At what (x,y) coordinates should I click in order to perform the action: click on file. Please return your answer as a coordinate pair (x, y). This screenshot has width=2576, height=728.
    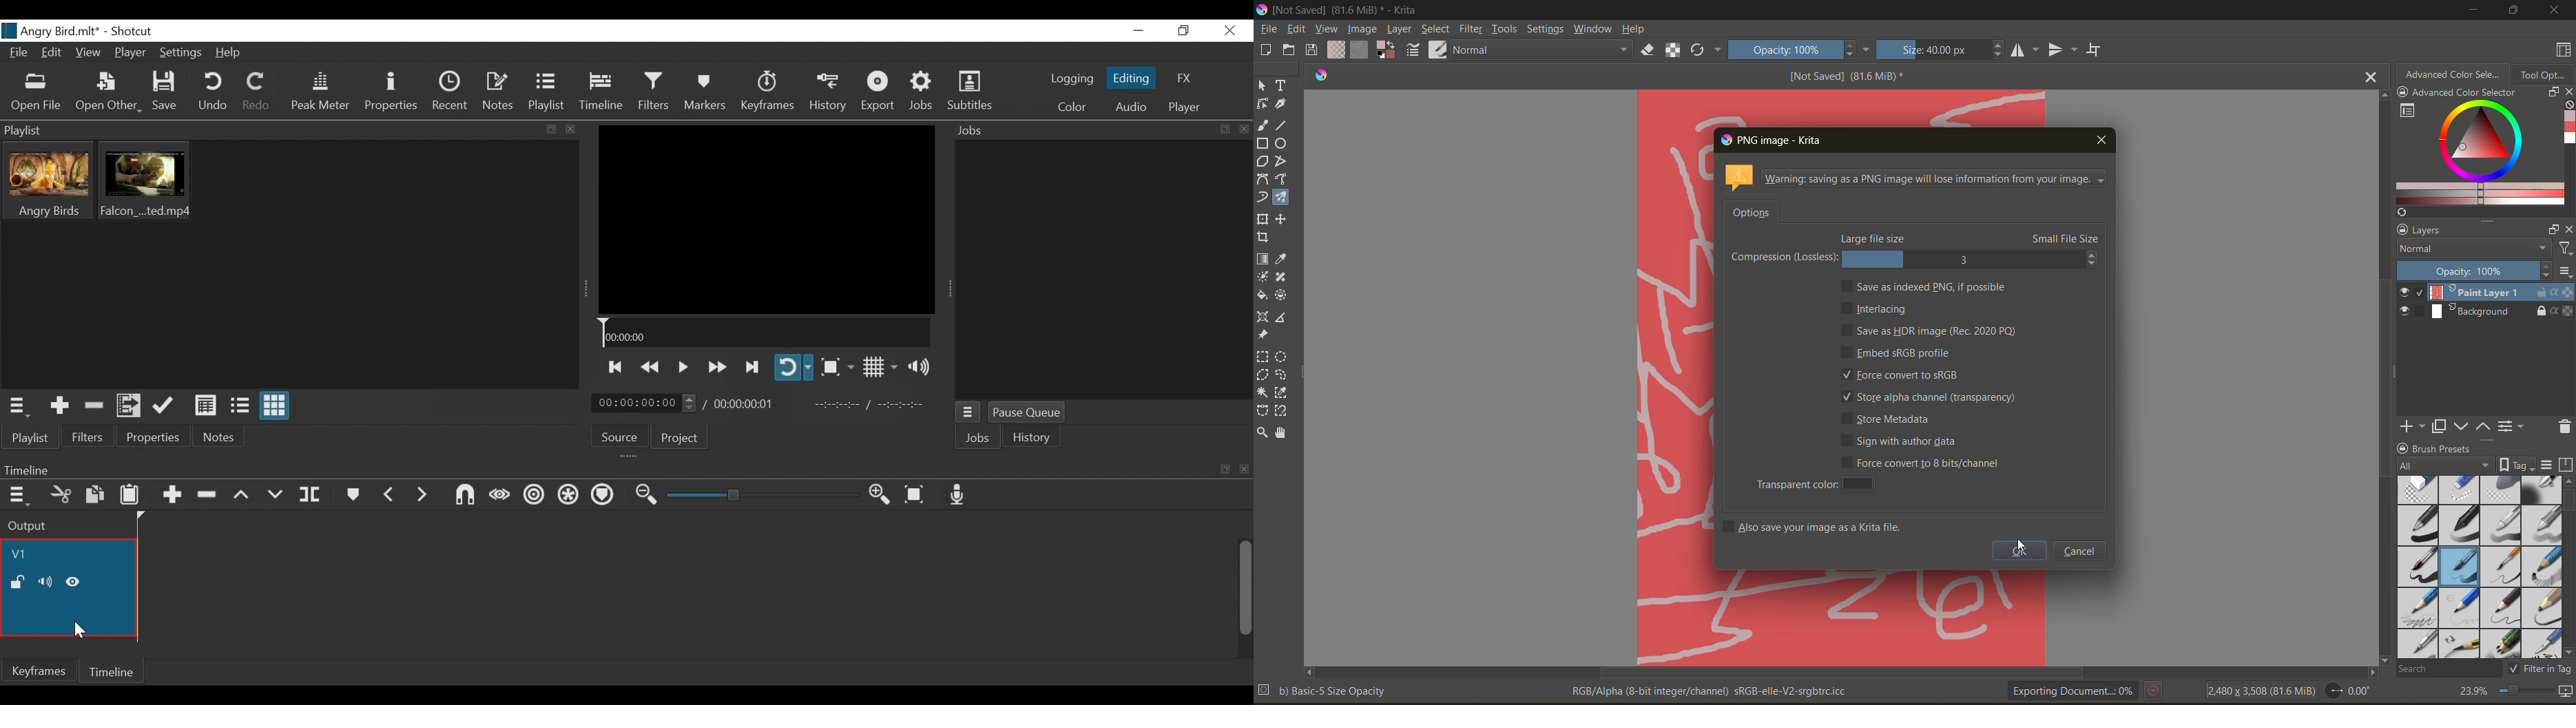
    Looking at the image, I should click on (1269, 28).